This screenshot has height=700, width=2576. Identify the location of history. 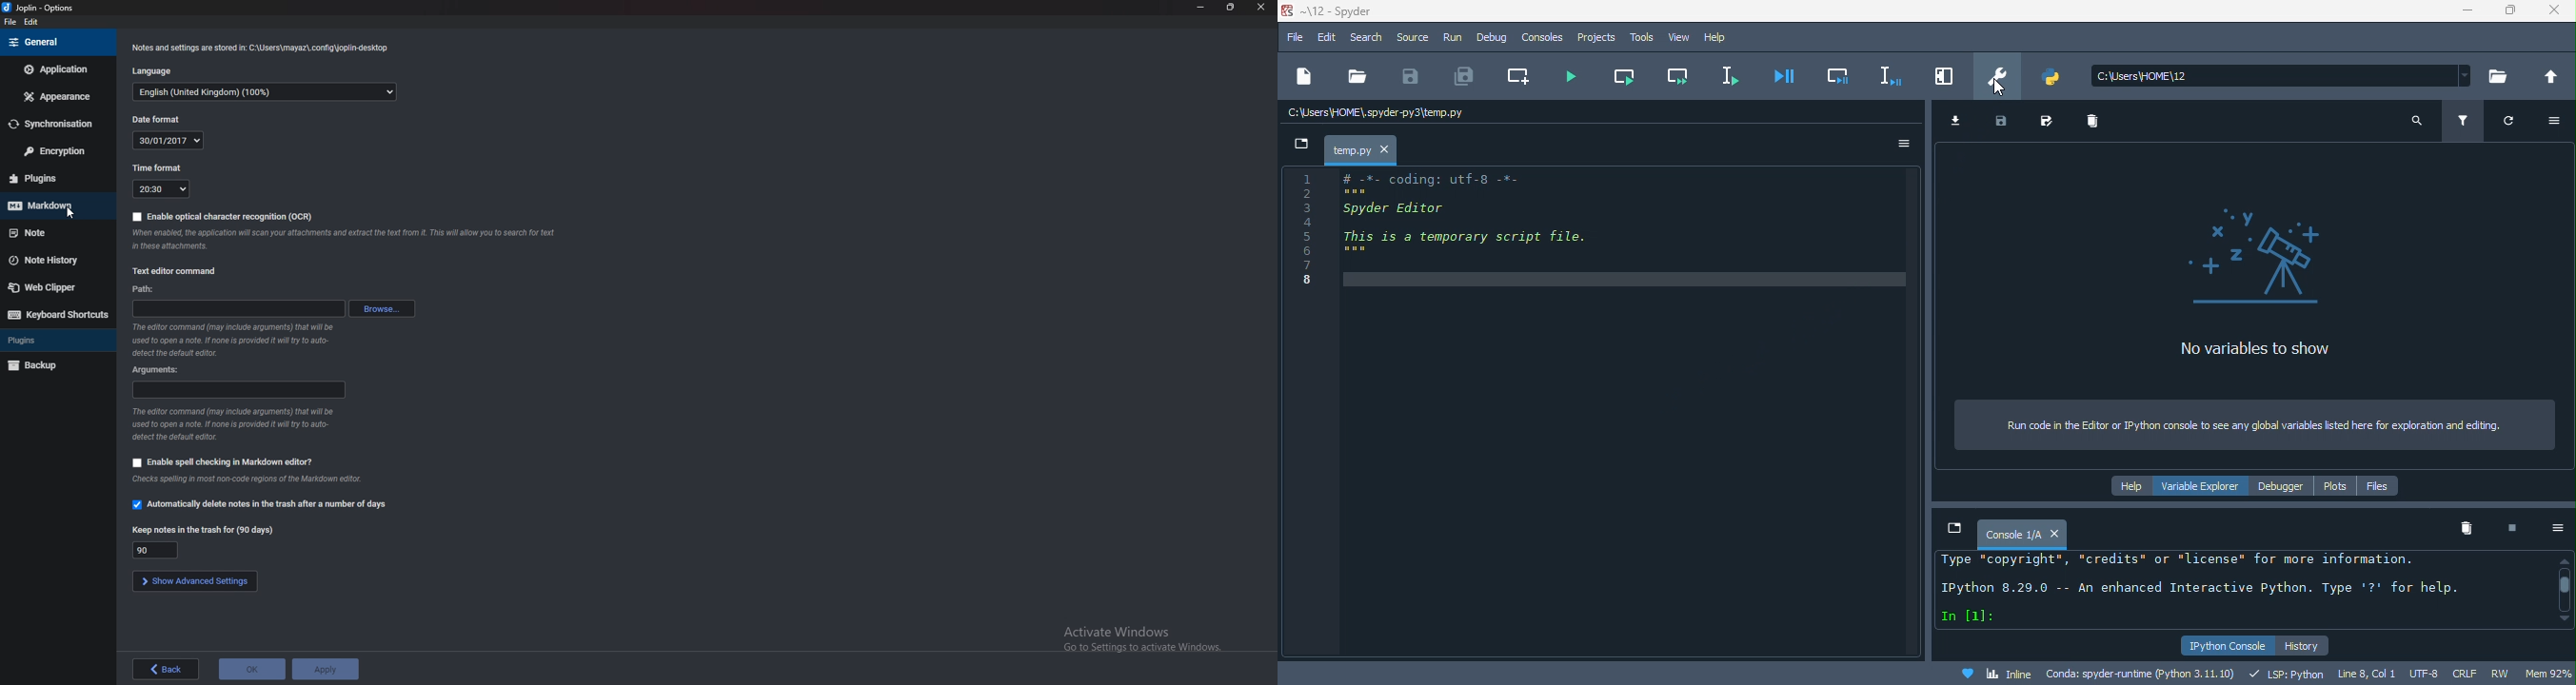
(2303, 646).